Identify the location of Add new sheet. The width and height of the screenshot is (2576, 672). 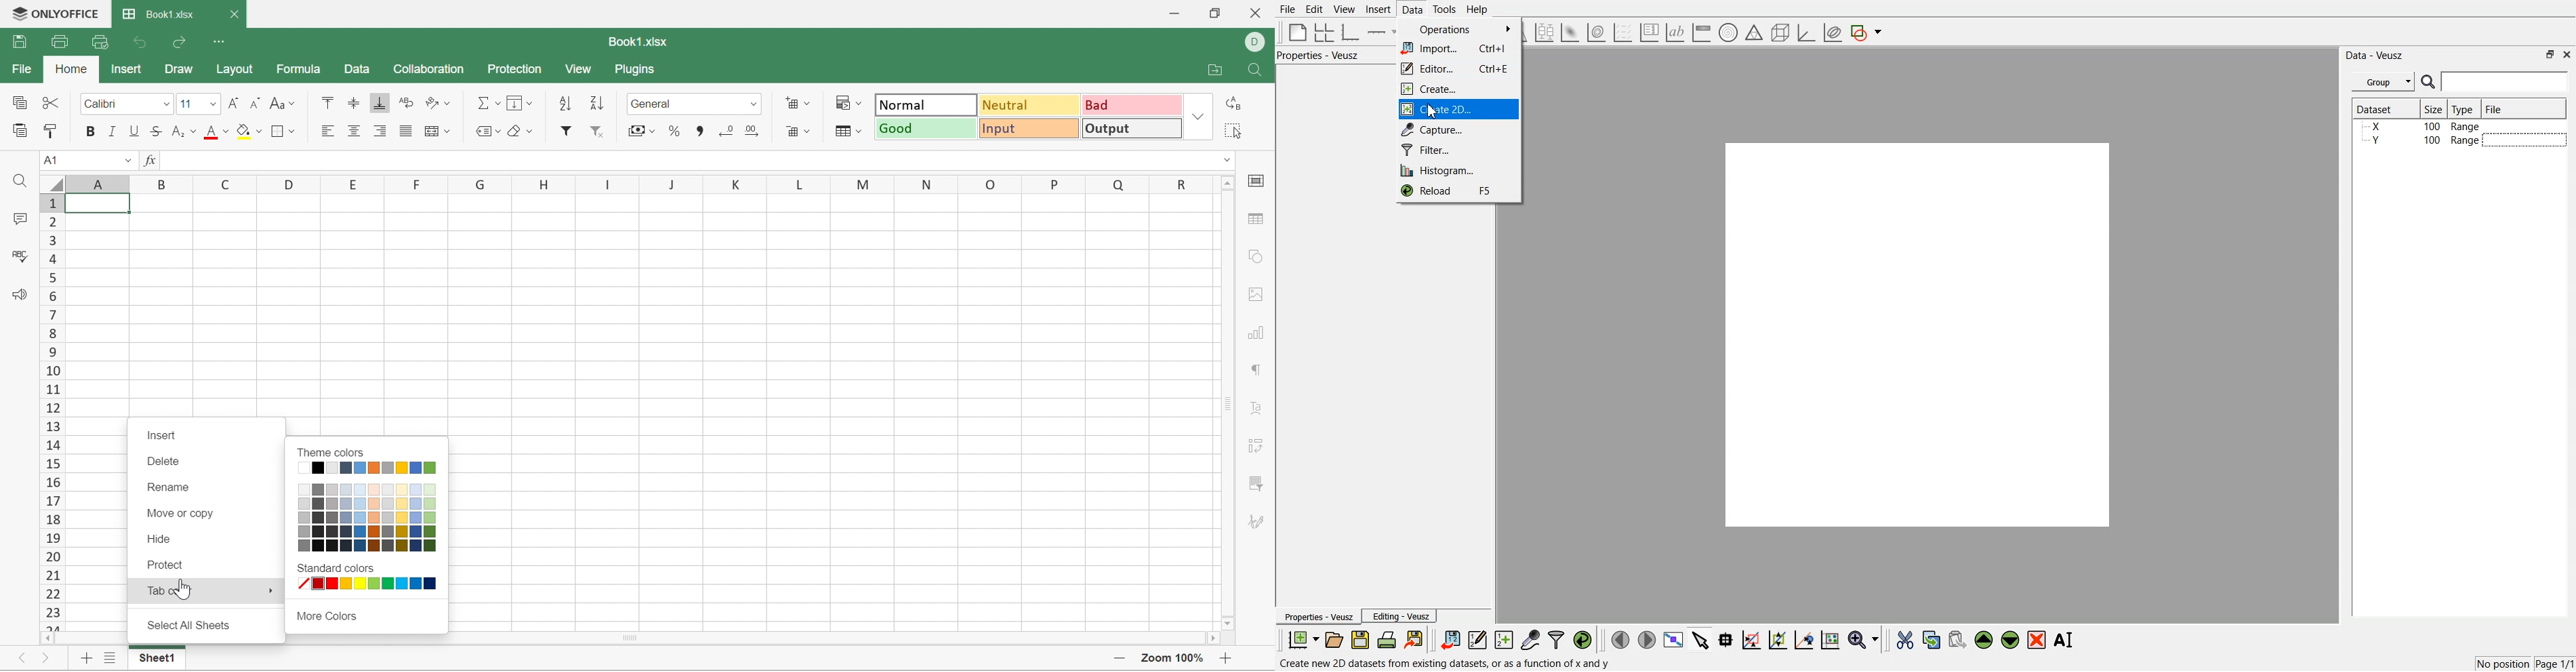
(85, 658).